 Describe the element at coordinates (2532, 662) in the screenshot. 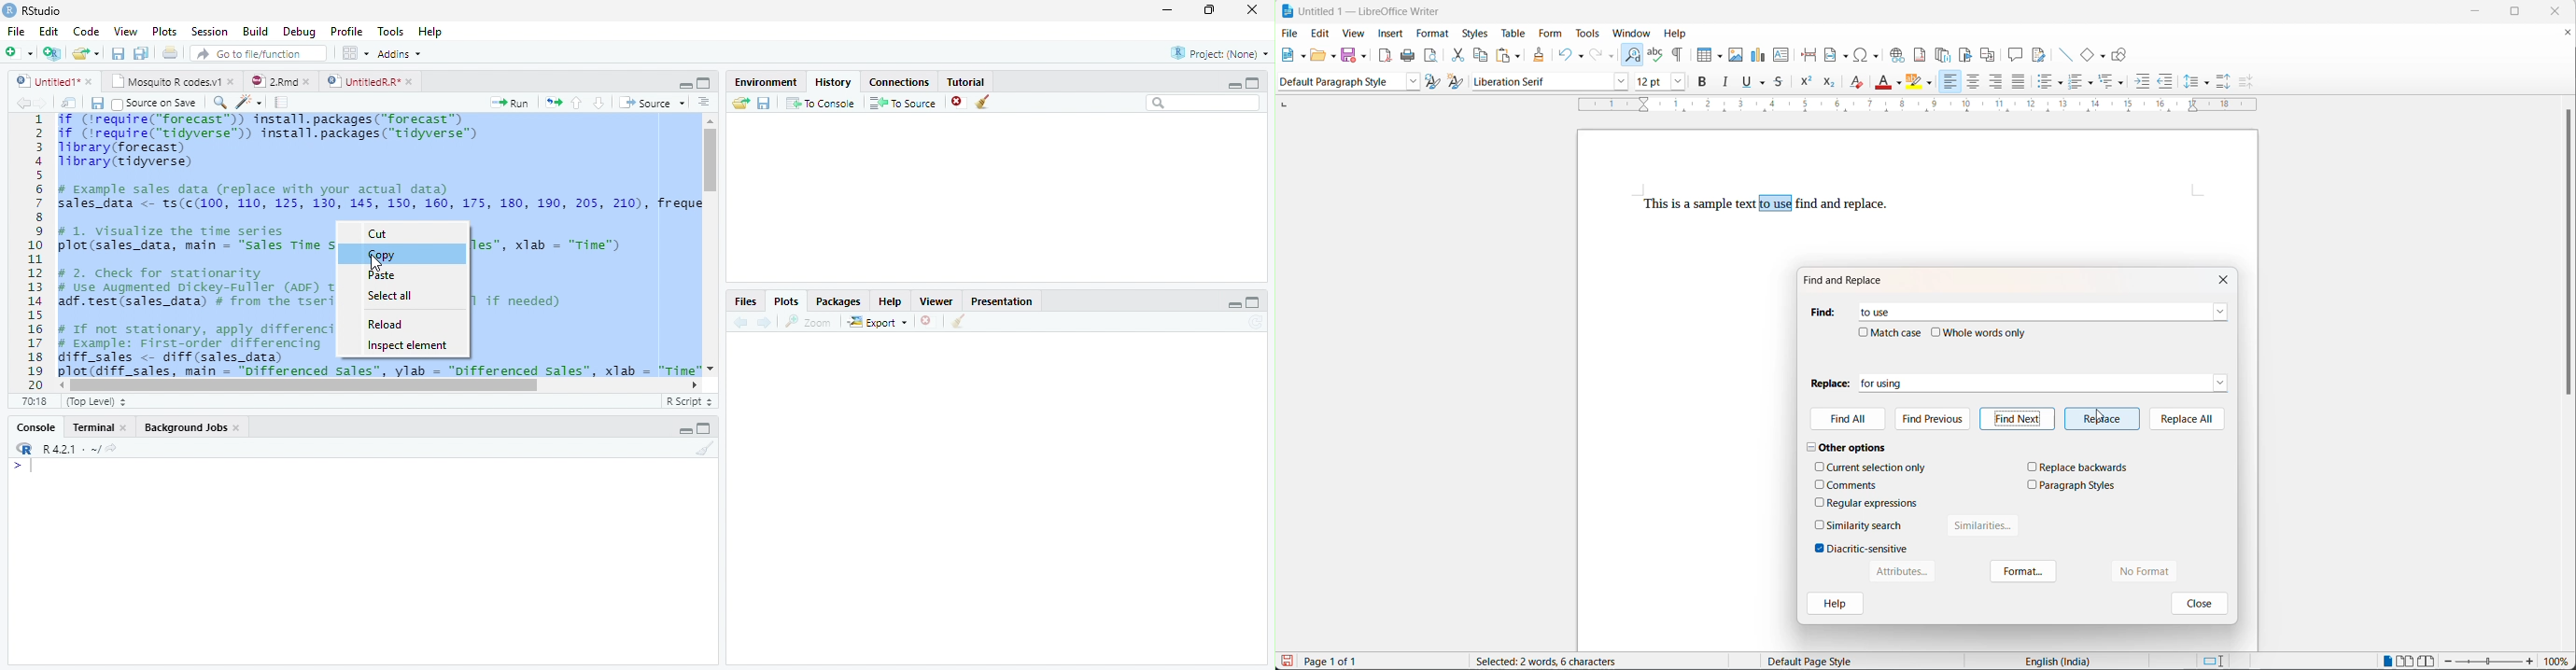

I see `increase zoom` at that location.